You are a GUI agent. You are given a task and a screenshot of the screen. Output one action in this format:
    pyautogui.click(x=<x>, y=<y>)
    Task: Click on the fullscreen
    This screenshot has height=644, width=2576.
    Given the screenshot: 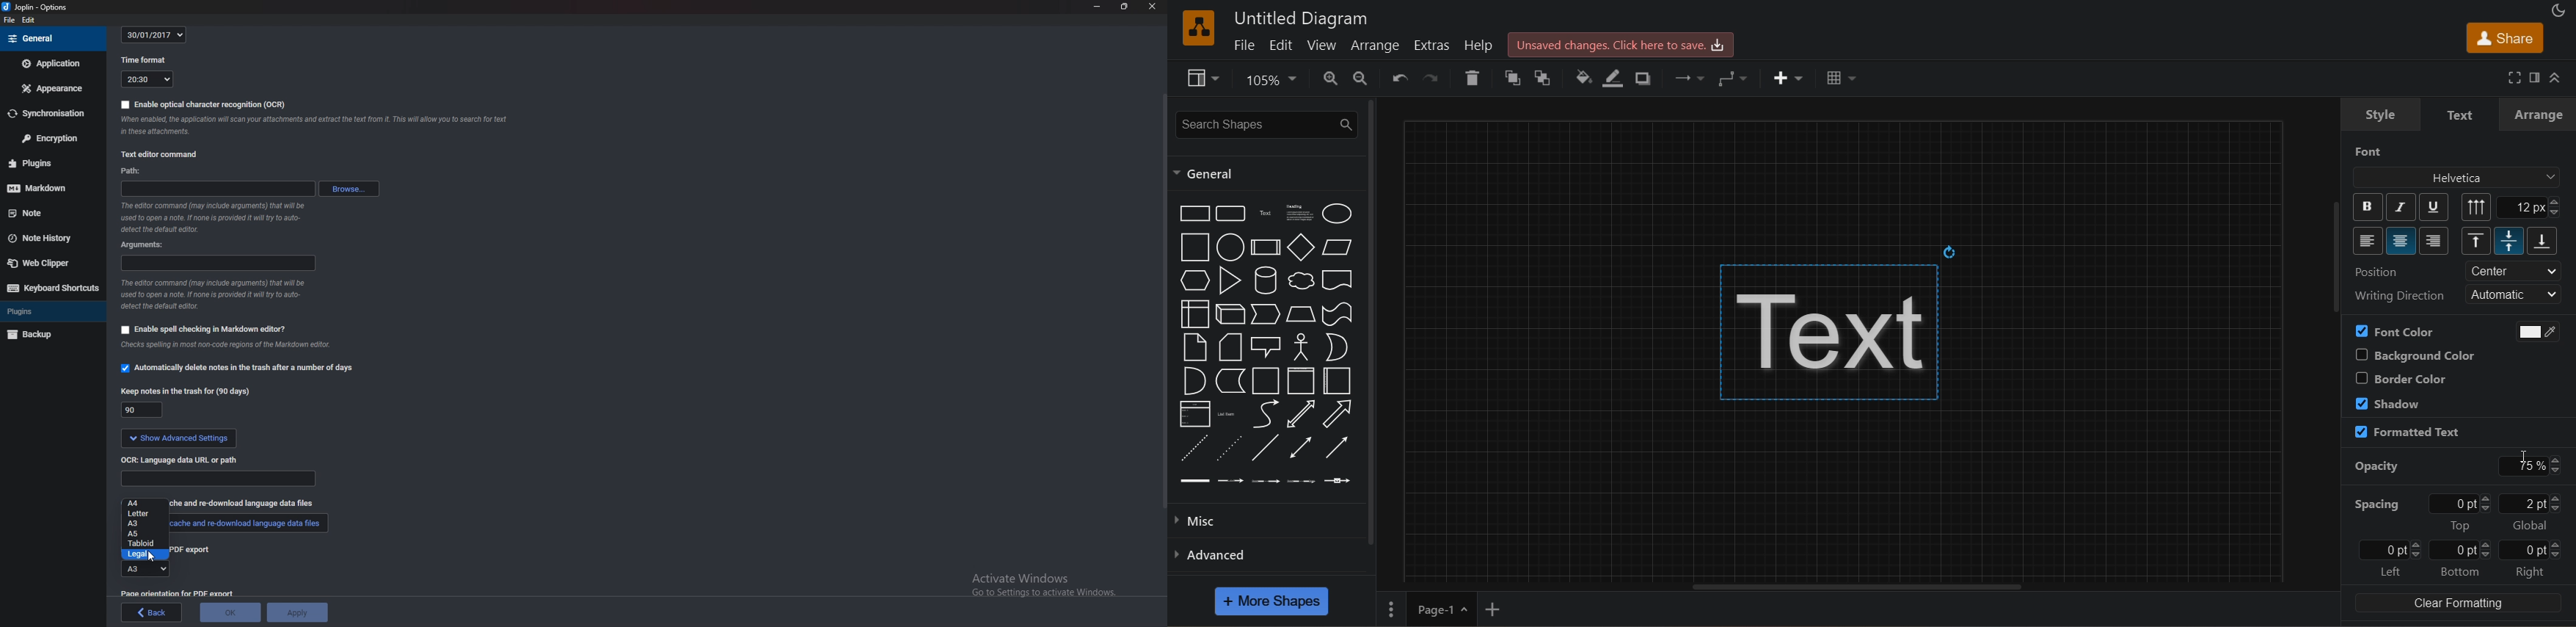 What is the action you would take?
    pyautogui.click(x=2512, y=76)
    